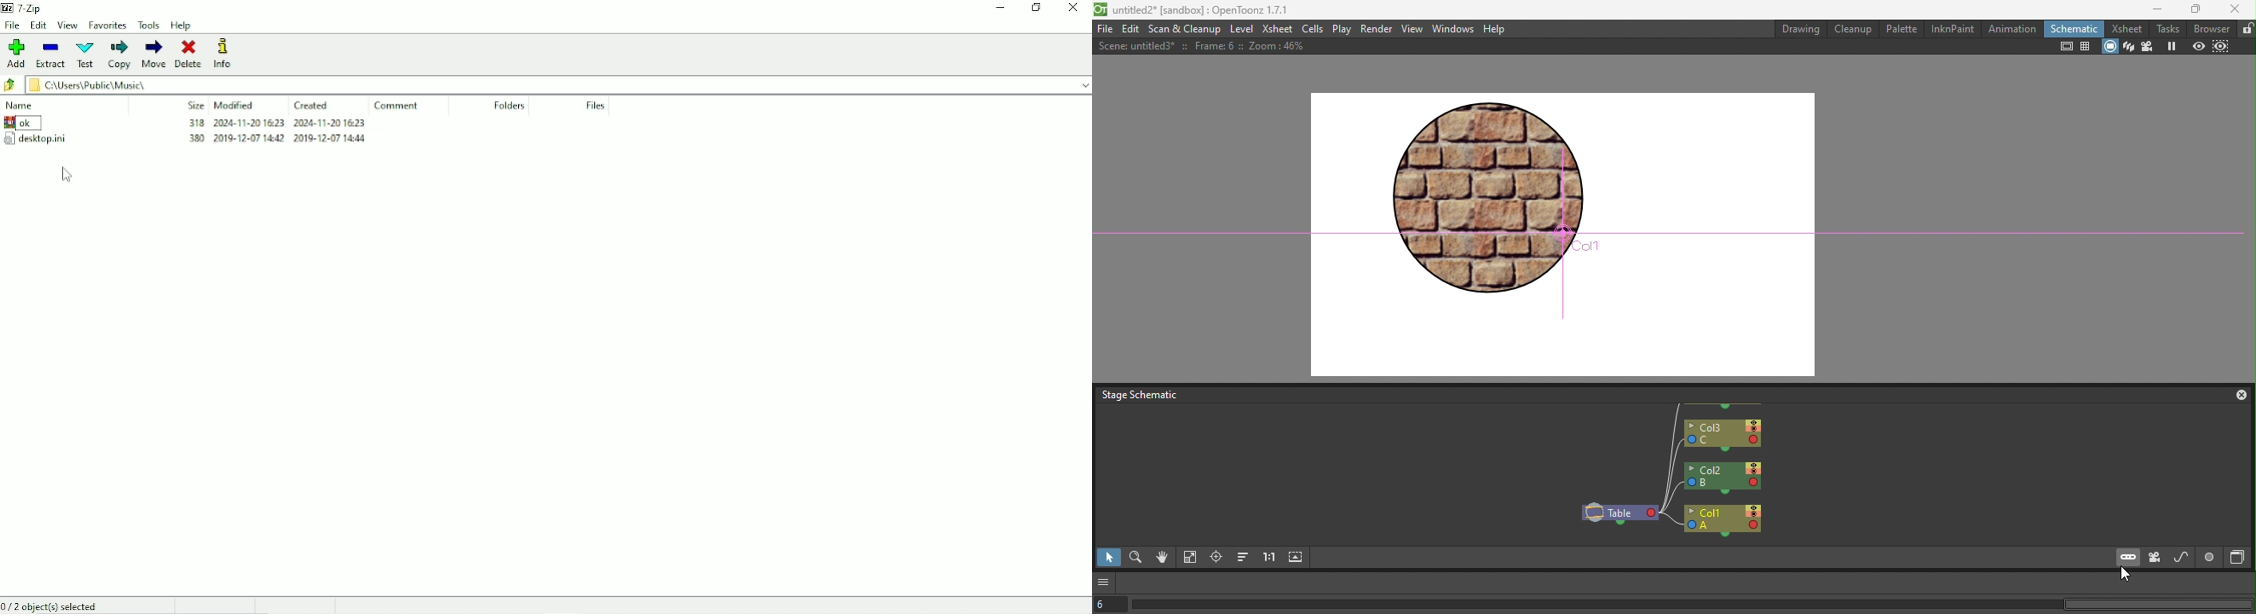  What do you see at coordinates (196, 105) in the screenshot?
I see `Size` at bounding box center [196, 105].